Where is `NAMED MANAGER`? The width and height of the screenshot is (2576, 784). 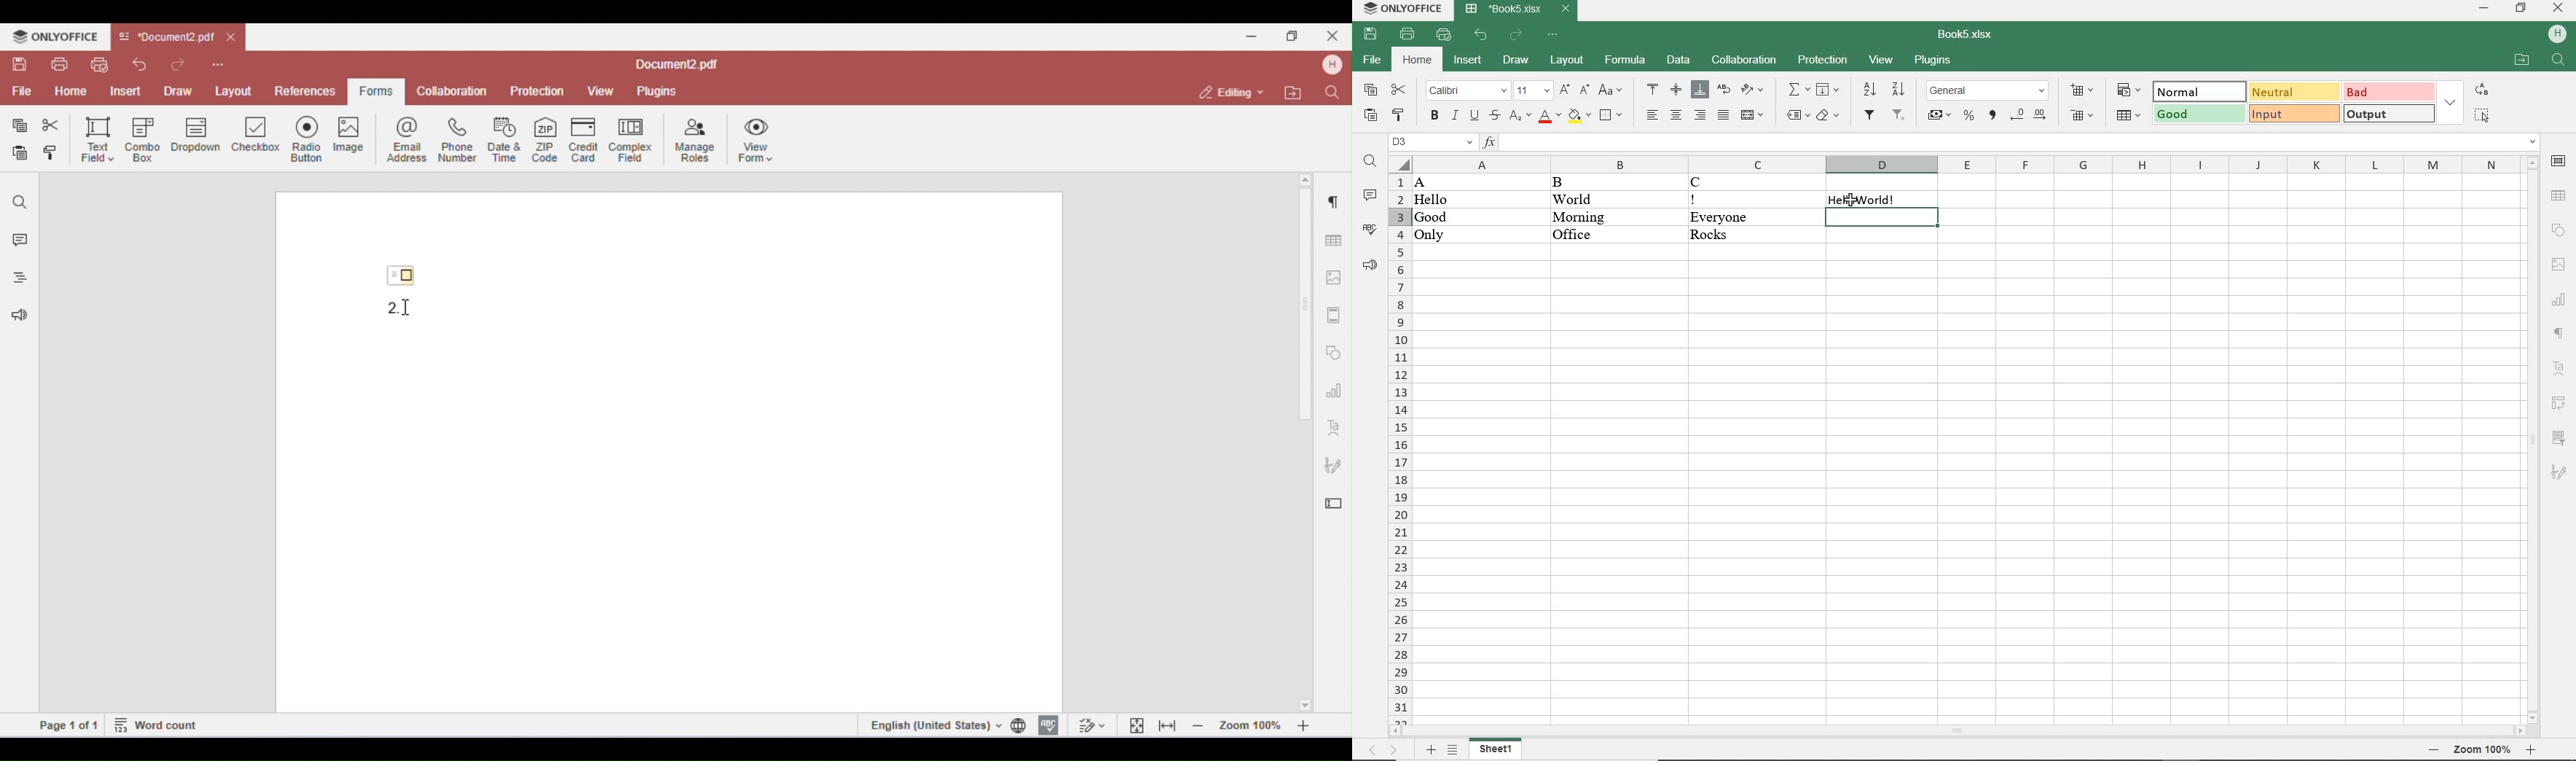 NAMED MANAGER is located at coordinates (1432, 142).